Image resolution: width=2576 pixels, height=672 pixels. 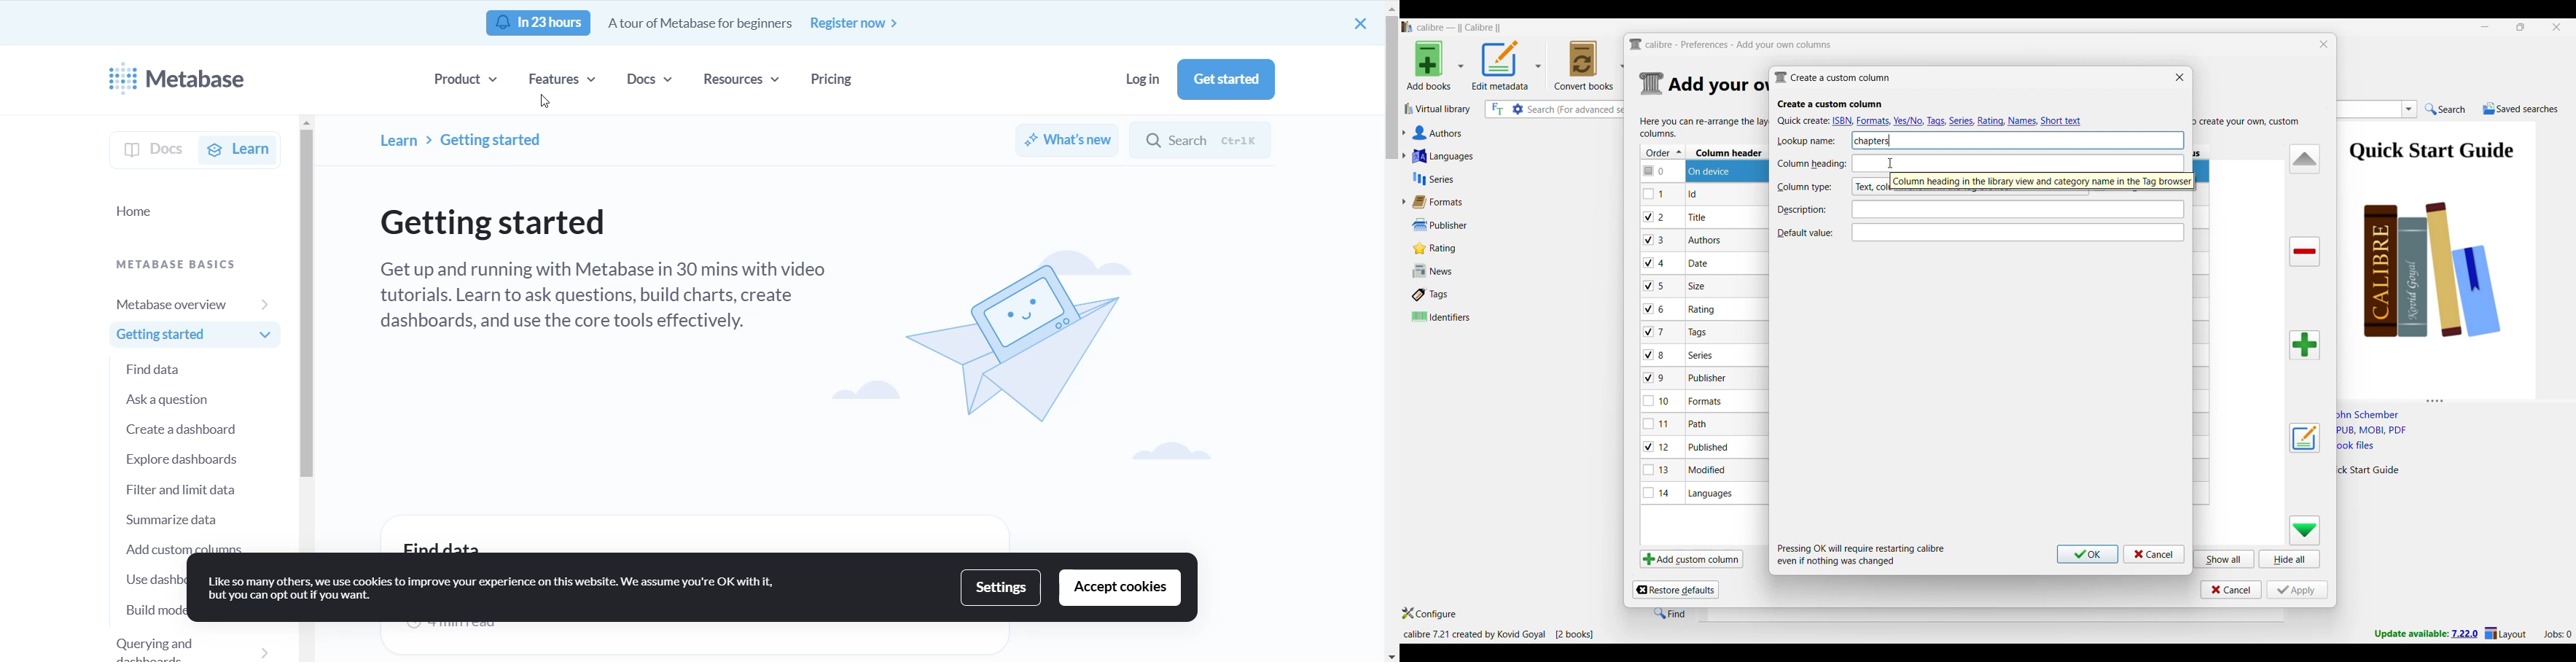 I want to click on Convert books options, so click(x=1590, y=65).